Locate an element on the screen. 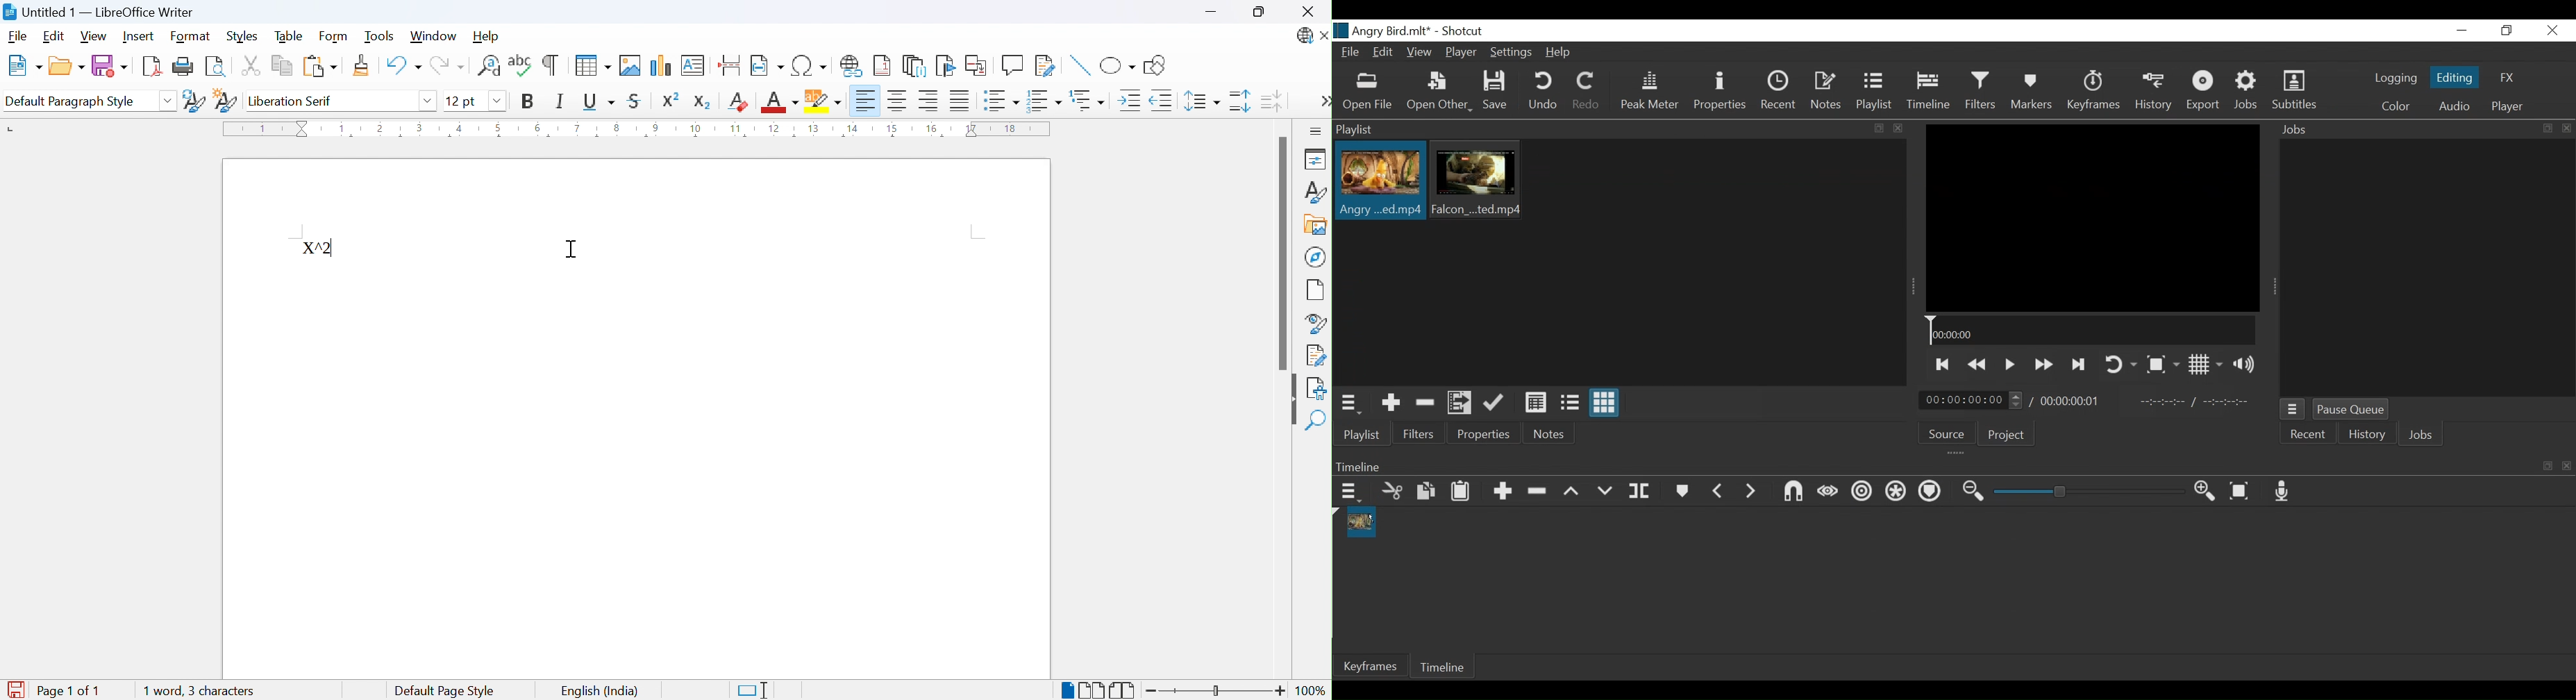 Image resolution: width=2576 pixels, height=700 pixels. Split at playhead is located at coordinates (1642, 492).